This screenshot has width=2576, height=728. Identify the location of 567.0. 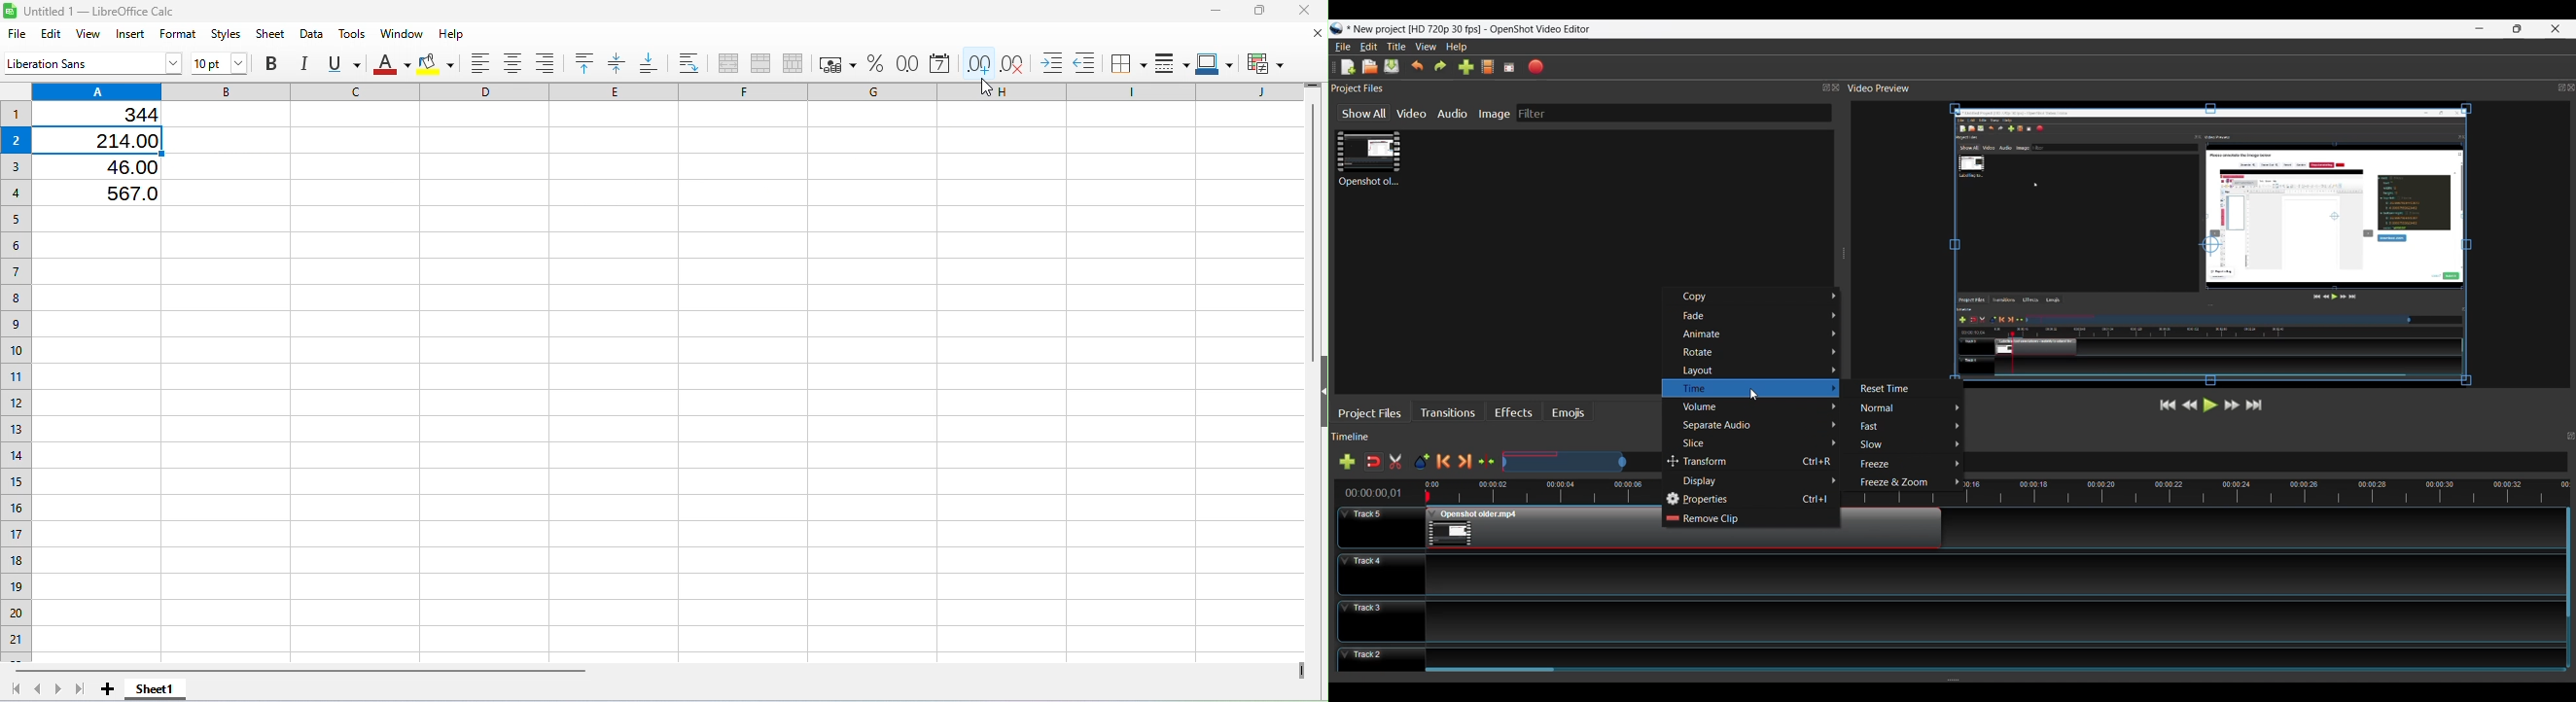
(111, 191).